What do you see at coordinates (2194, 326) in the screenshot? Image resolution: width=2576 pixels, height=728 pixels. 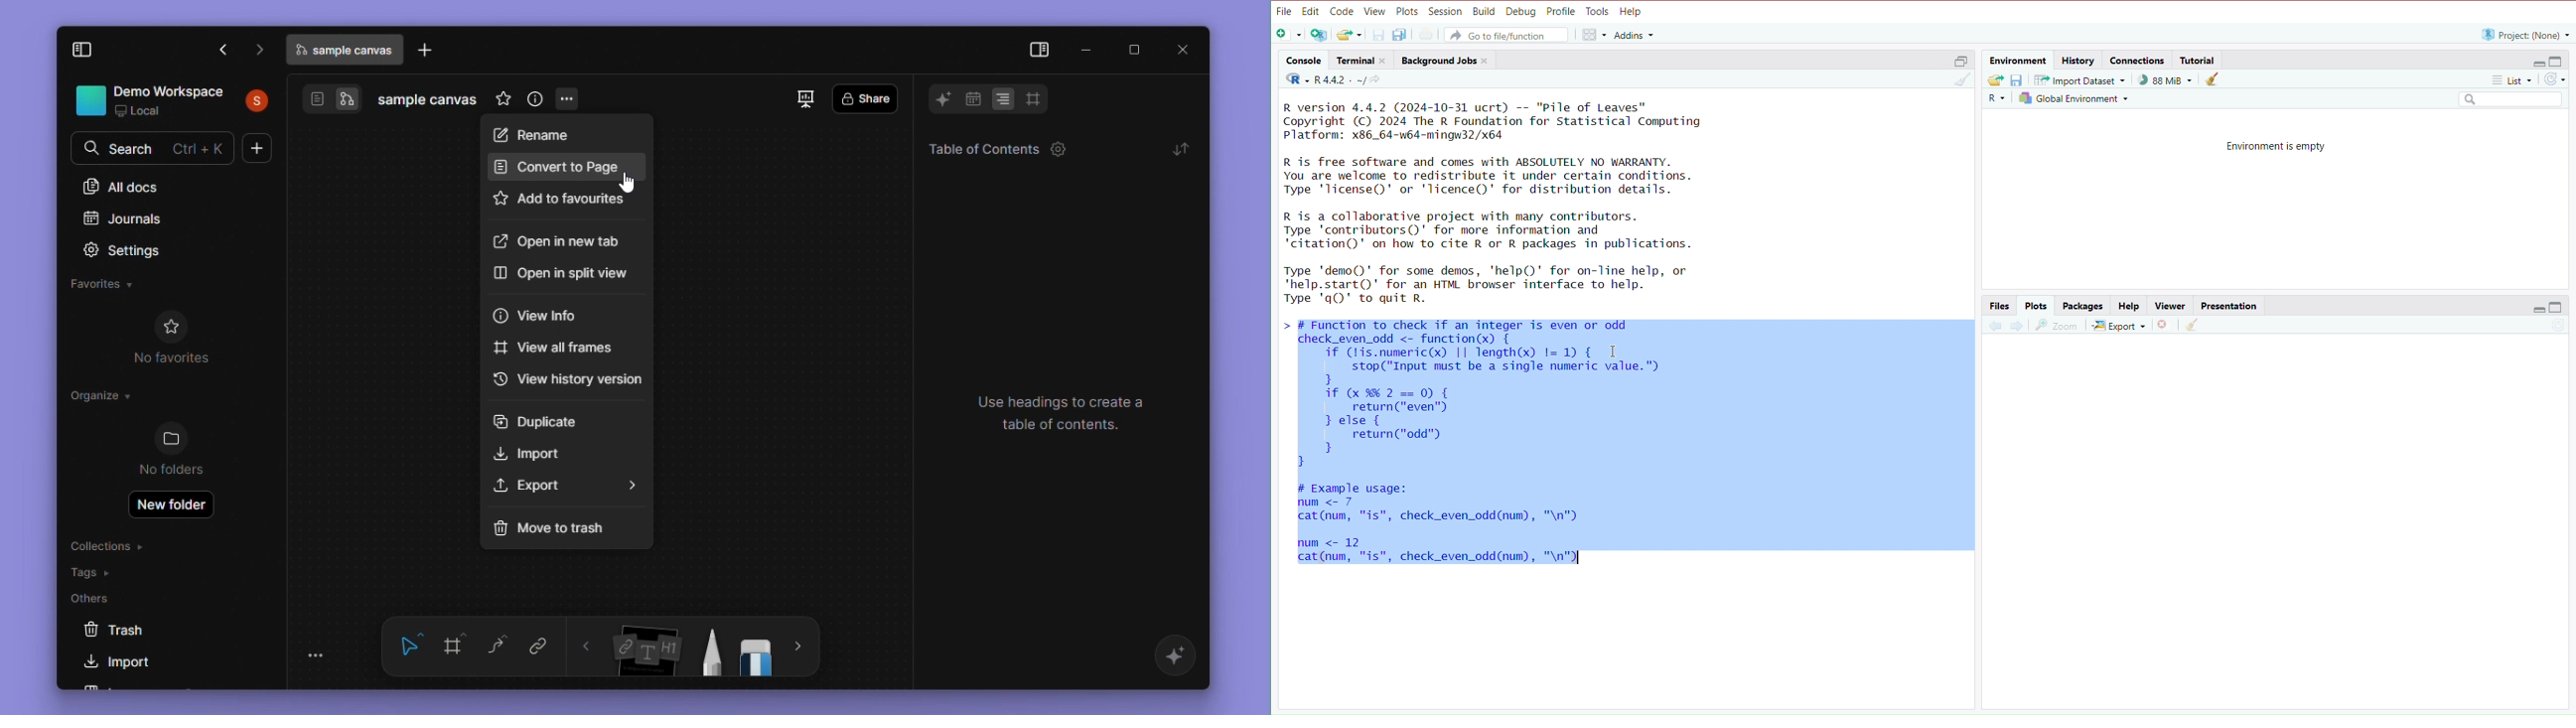 I see `clear all plot` at bounding box center [2194, 326].